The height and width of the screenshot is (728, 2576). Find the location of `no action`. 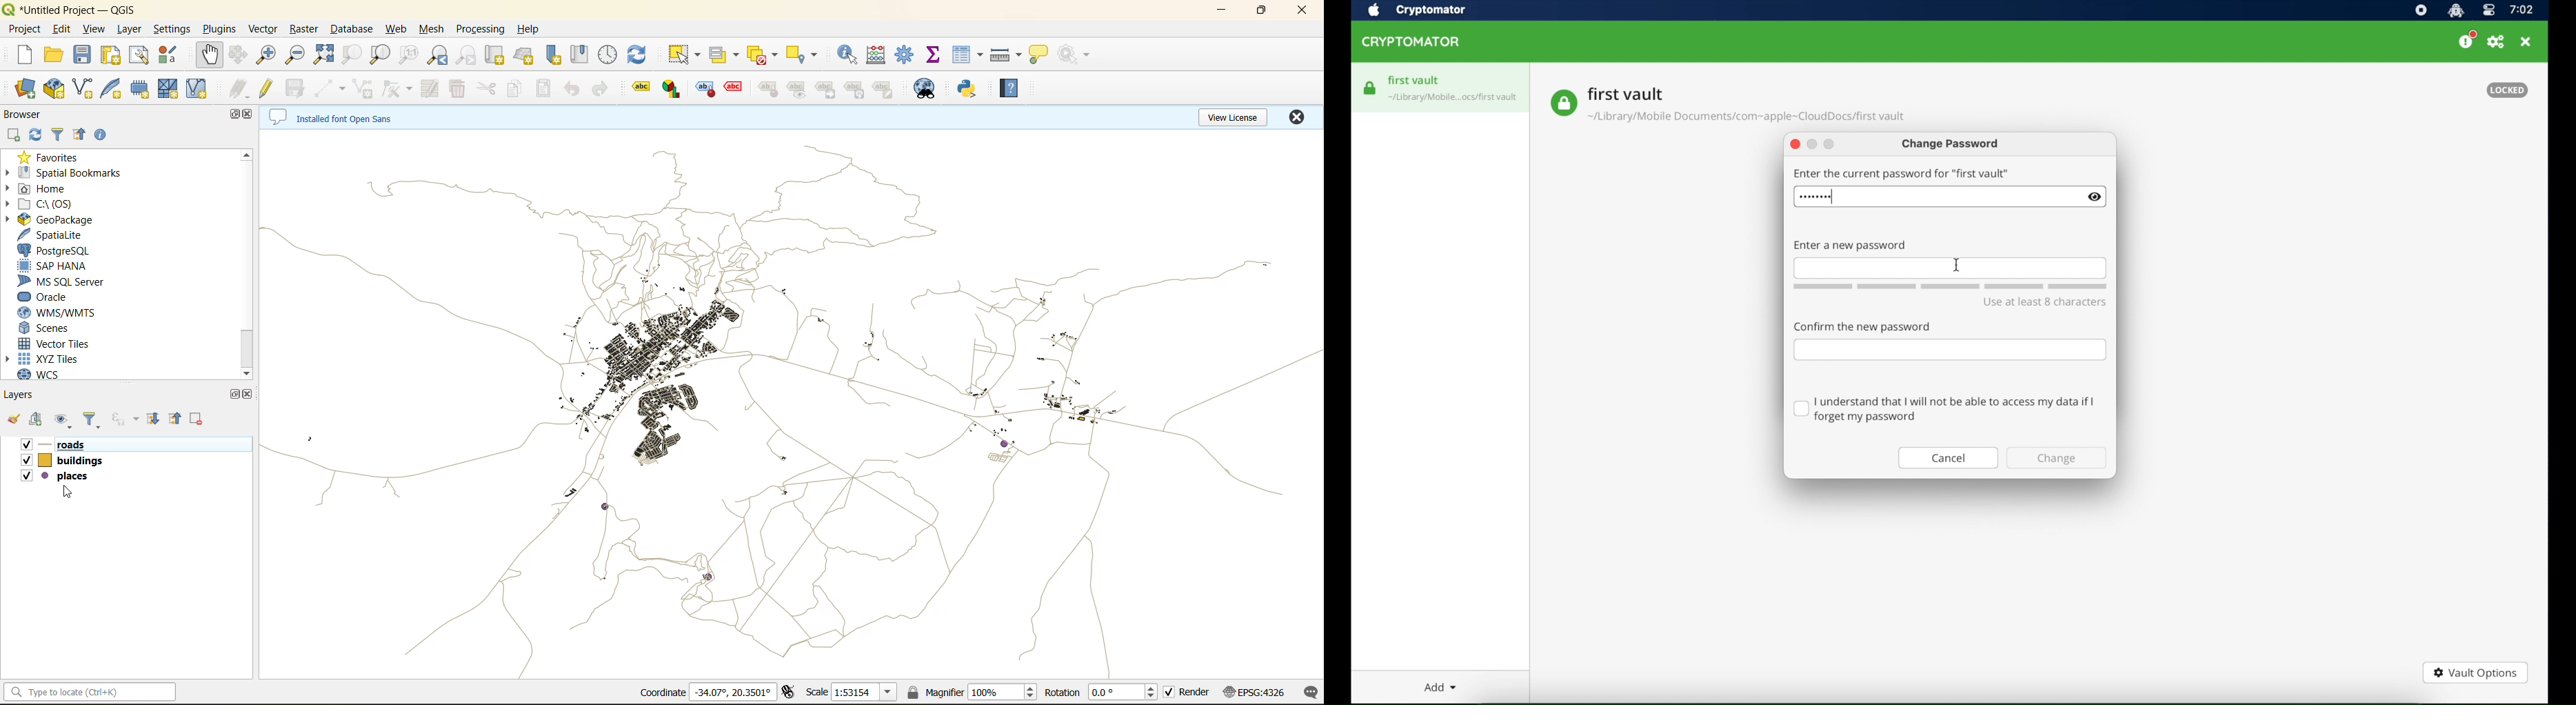

no action is located at coordinates (1075, 54).